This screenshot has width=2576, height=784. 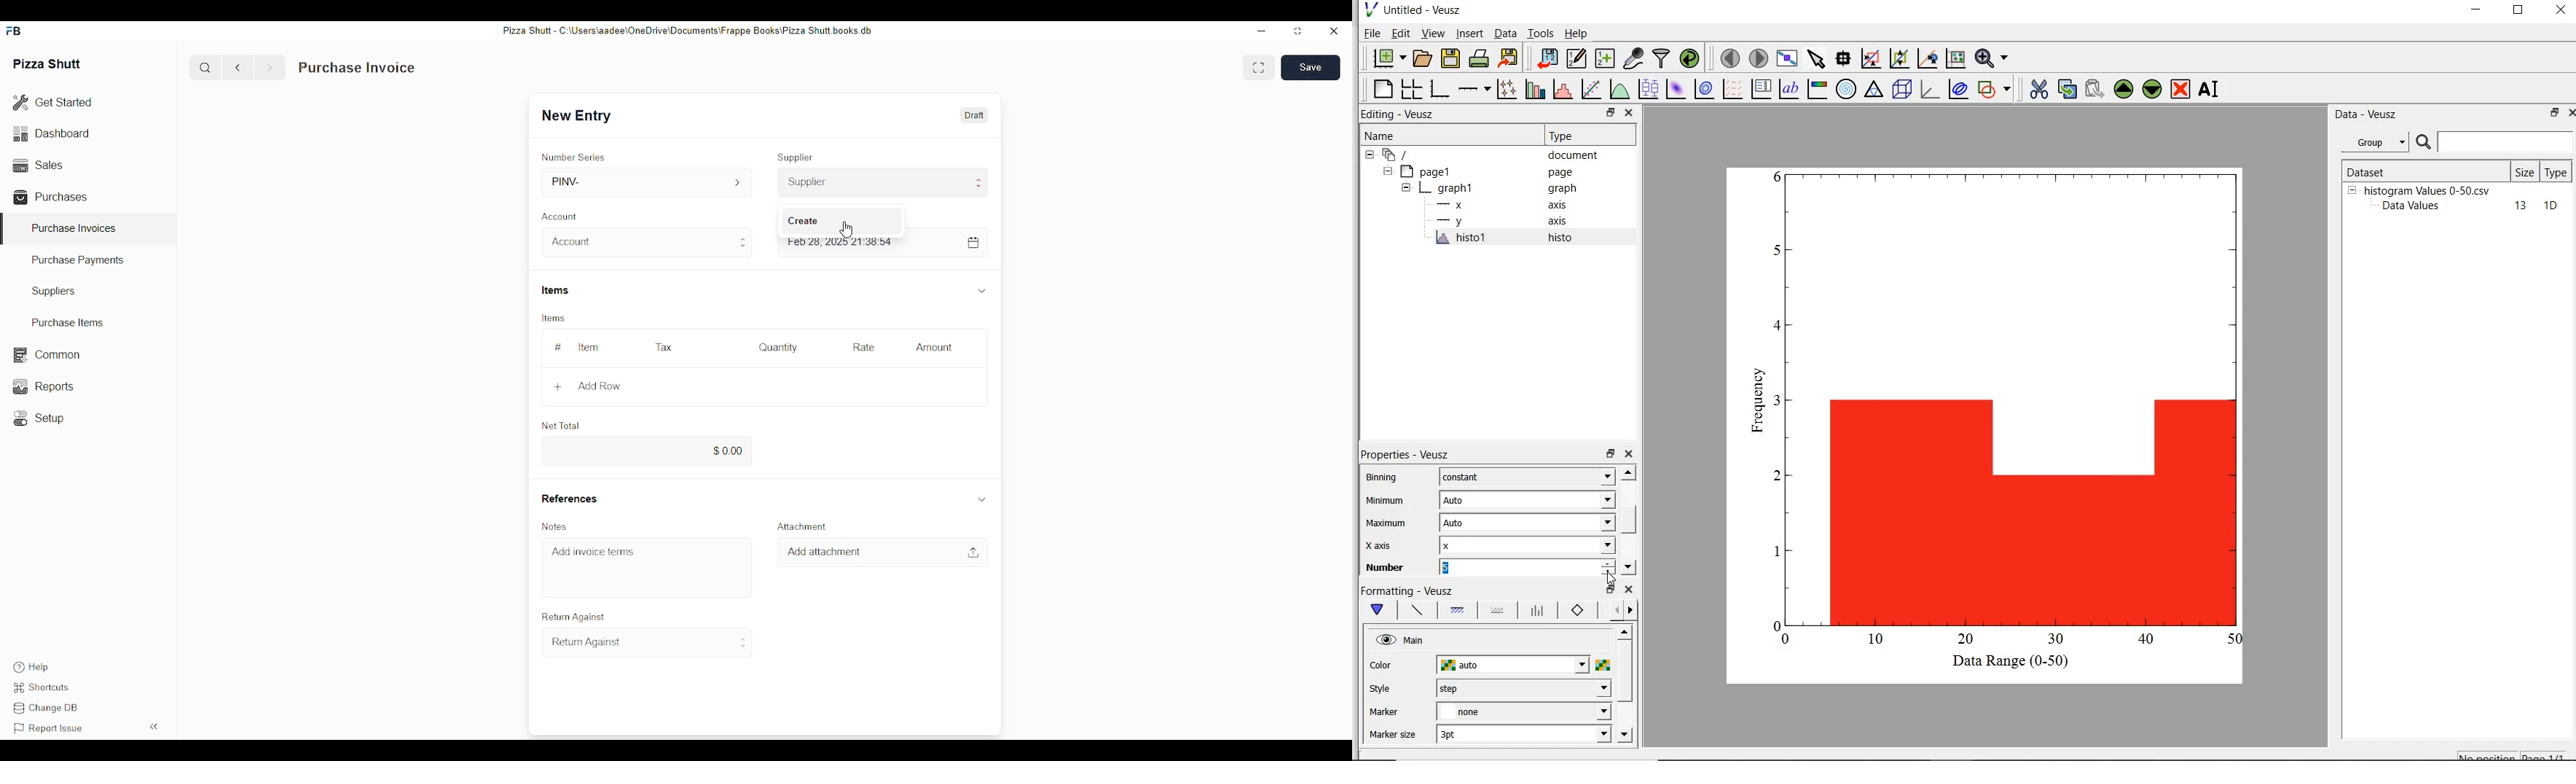 What do you see at coordinates (1576, 58) in the screenshot?
I see `edit and create new datasets` at bounding box center [1576, 58].